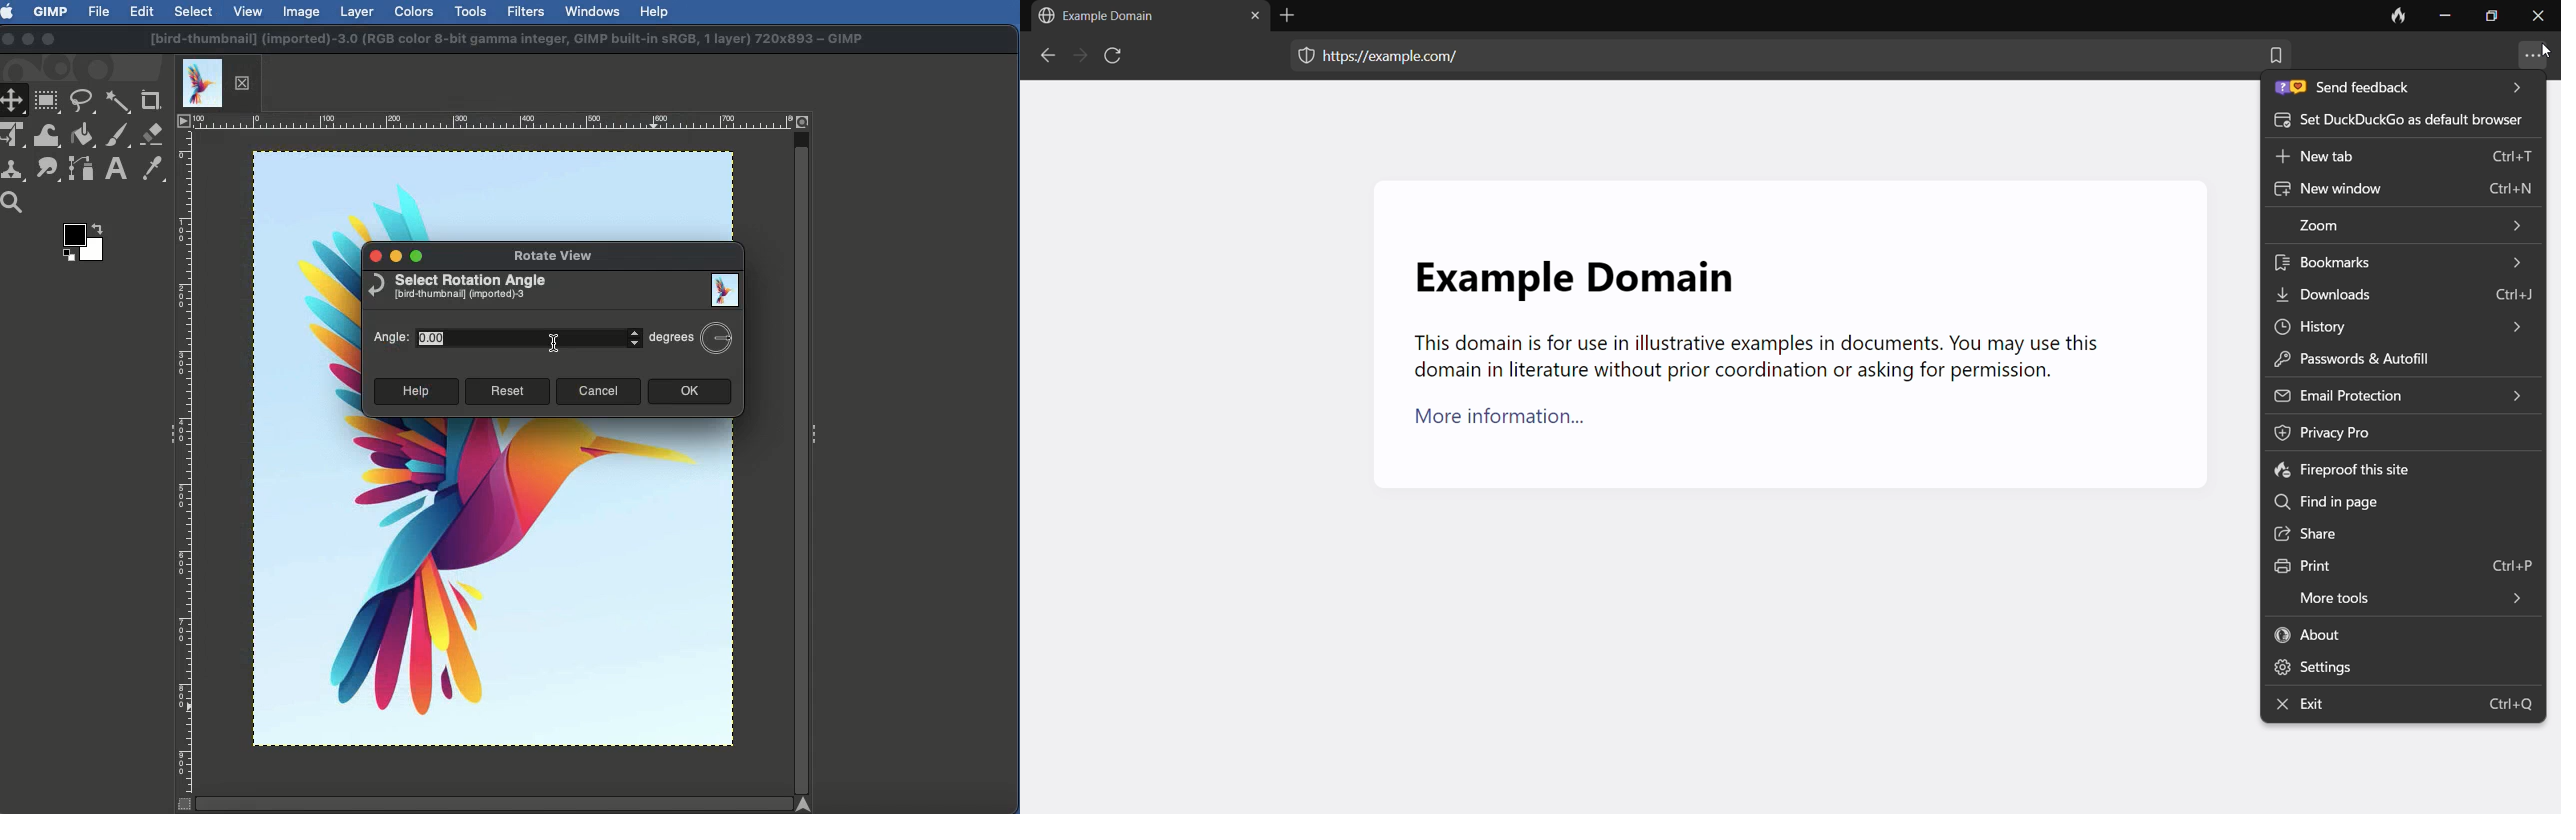 This screenshot has height=840, width=2576. Describe the element at coordinates (1754, 358) in the screenshot. I see `This domain is for use in illustrative examples in documents. You may use this
domain in literature without prior coordination or asking for permission.` at that location.